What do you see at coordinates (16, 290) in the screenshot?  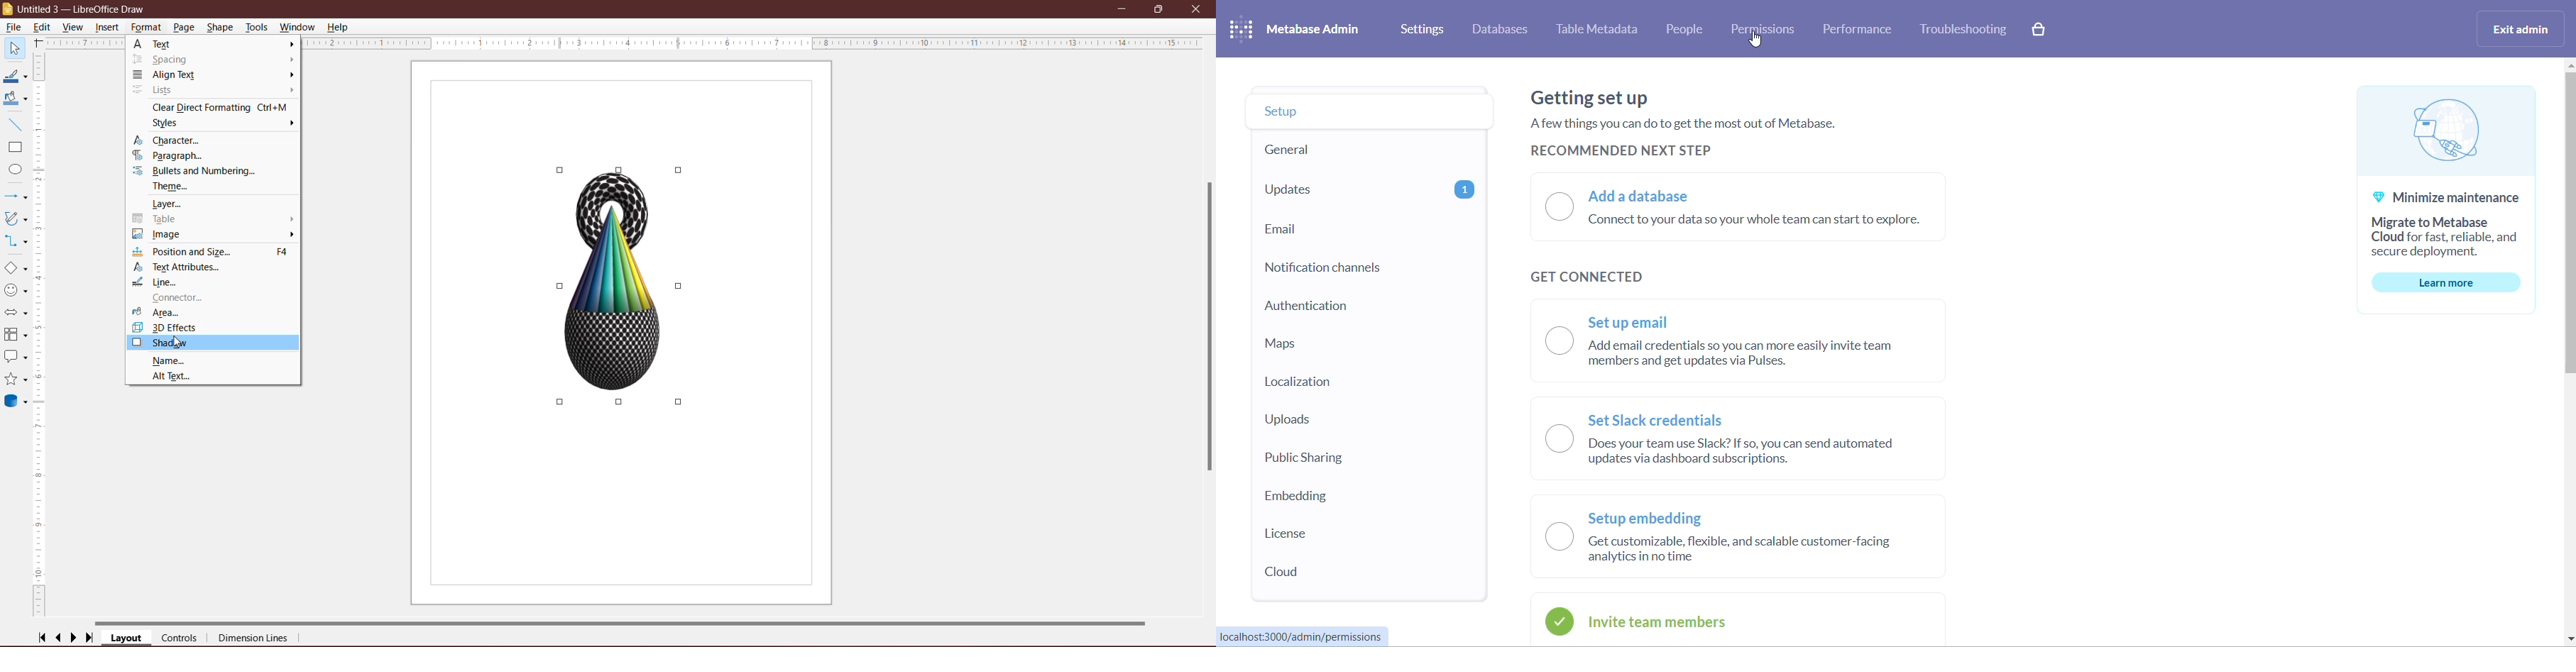 I see `Symbol Shapes` at bounding box center [16, 290].